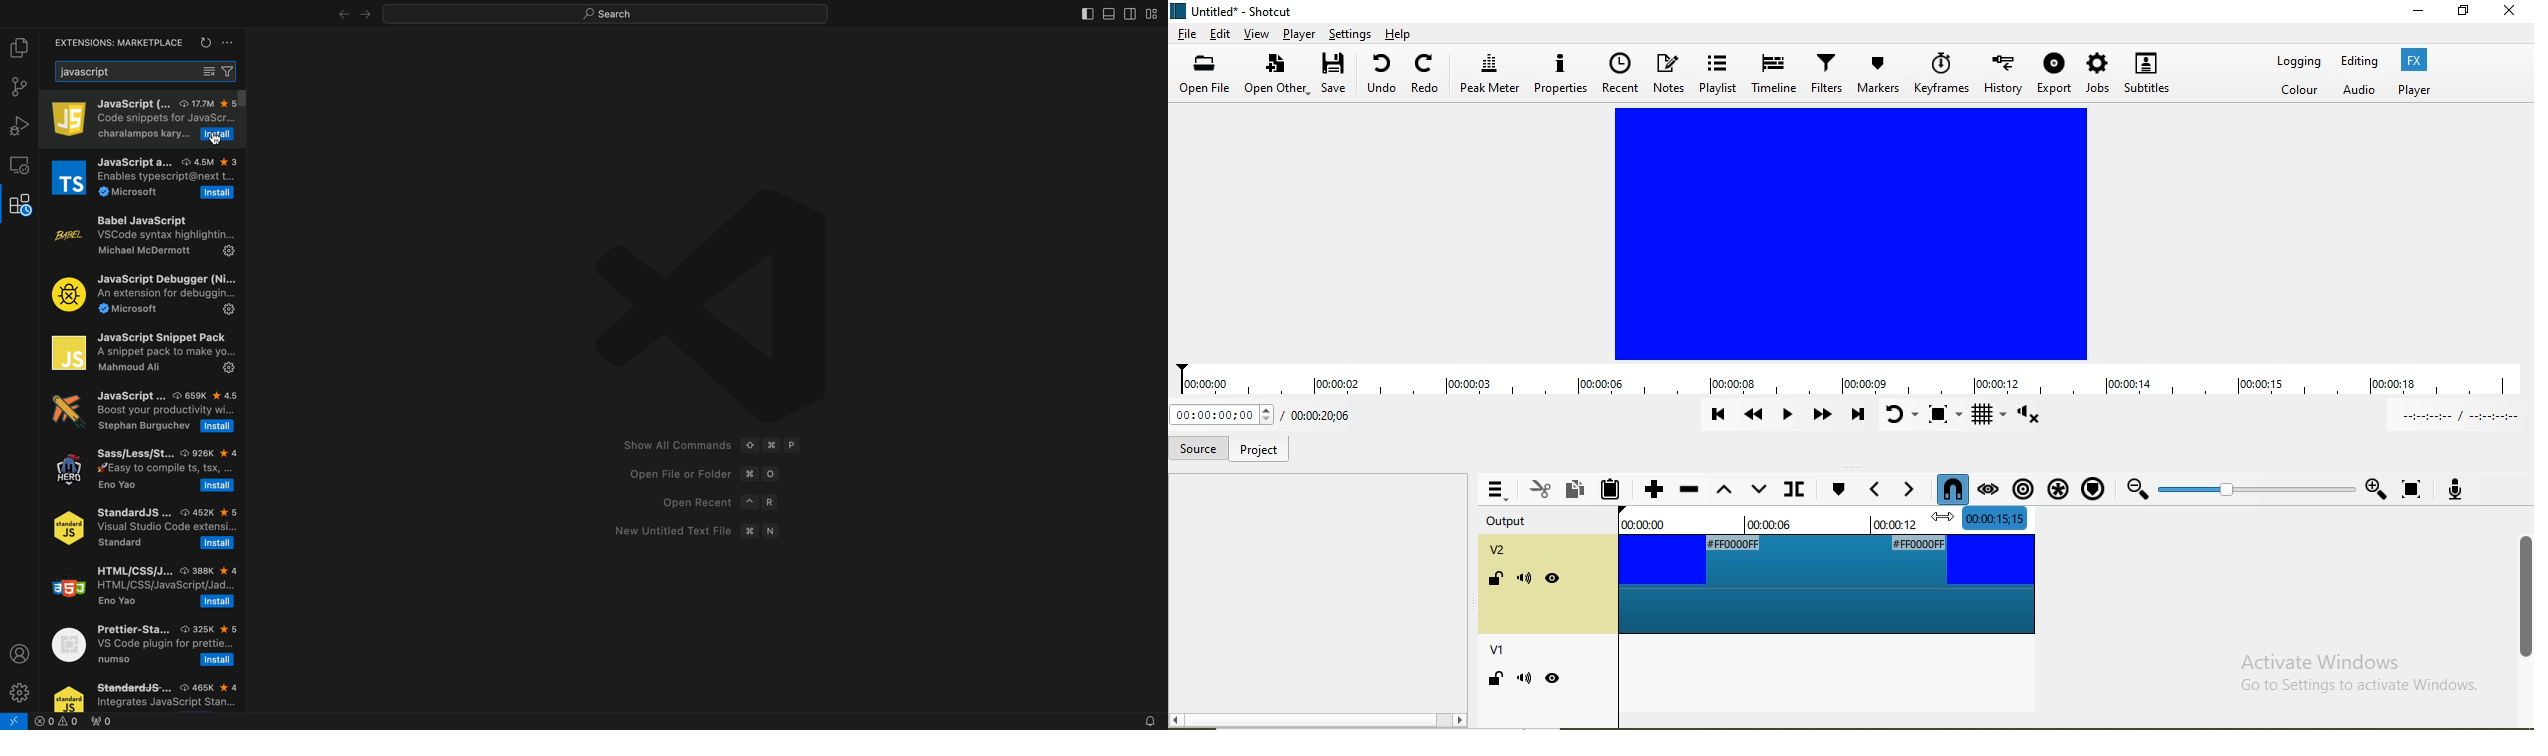 This screenshot has height=756, width=2548. I want to click on JavaScript a... © 45M % 3
Enables typescript@next t...
% Microsoft [Install, so click(143, 174).